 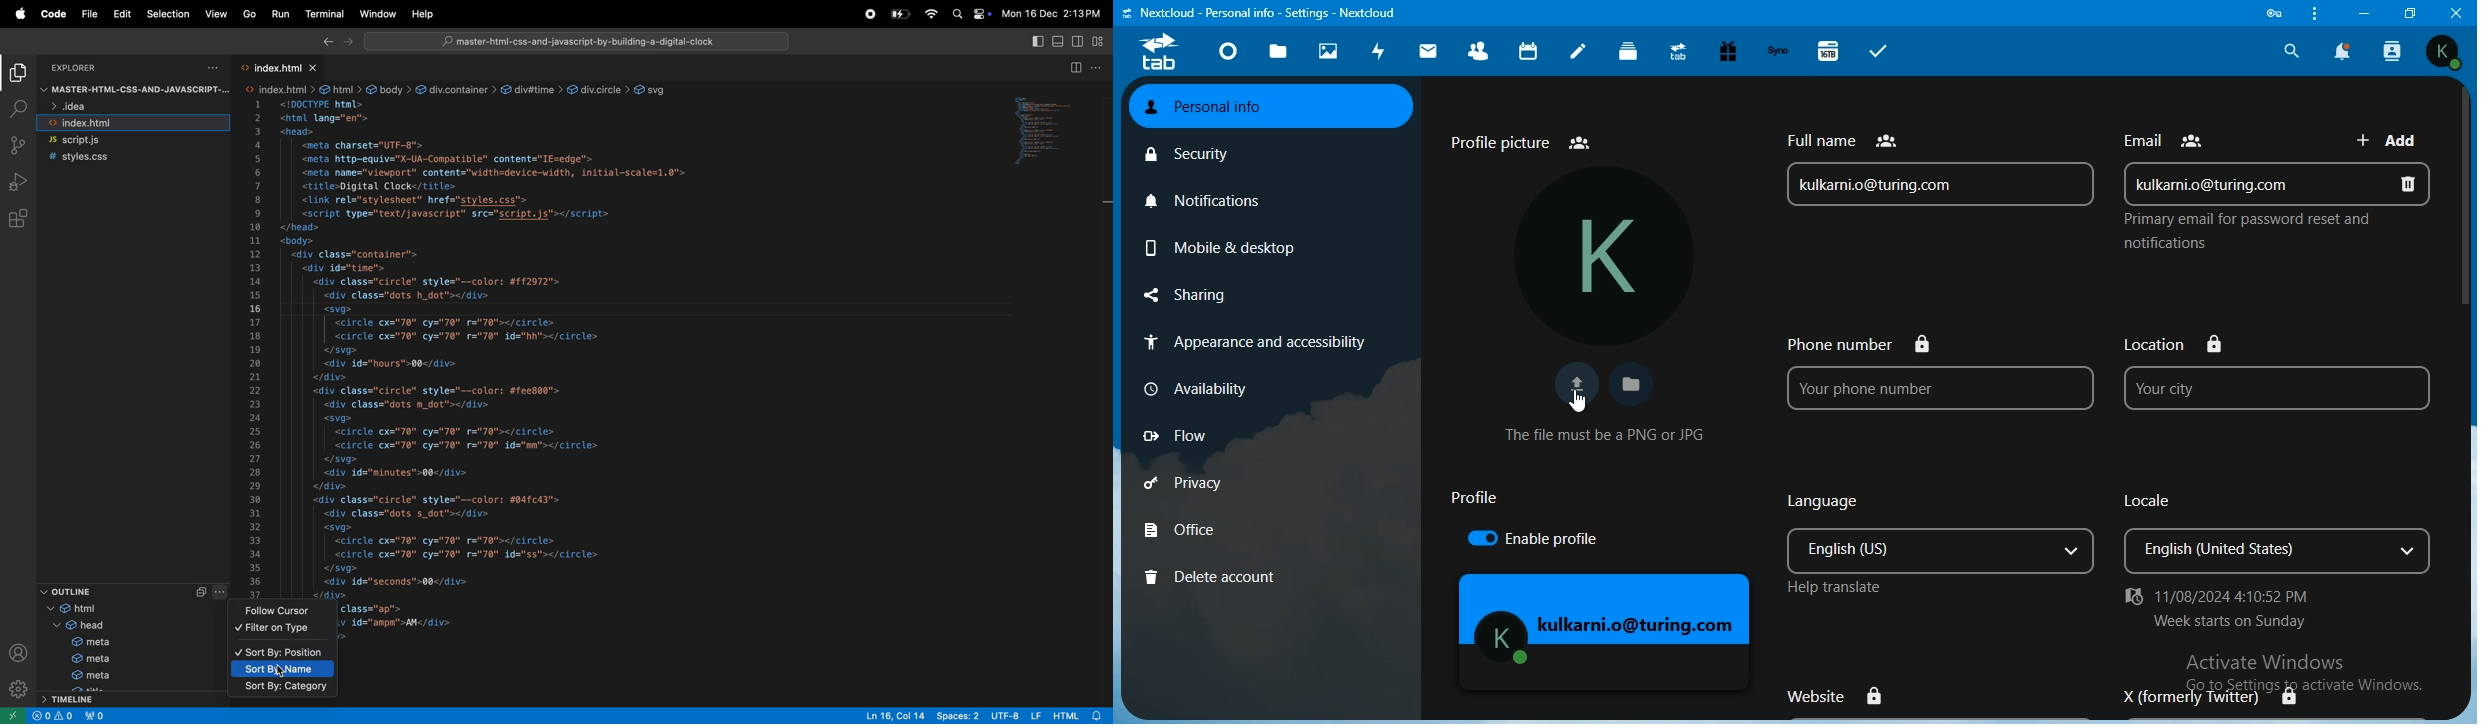 What do you see at coordinates (1196, 386) in the screenshot?
I see `availbility` at bounding box center [1196, 386].